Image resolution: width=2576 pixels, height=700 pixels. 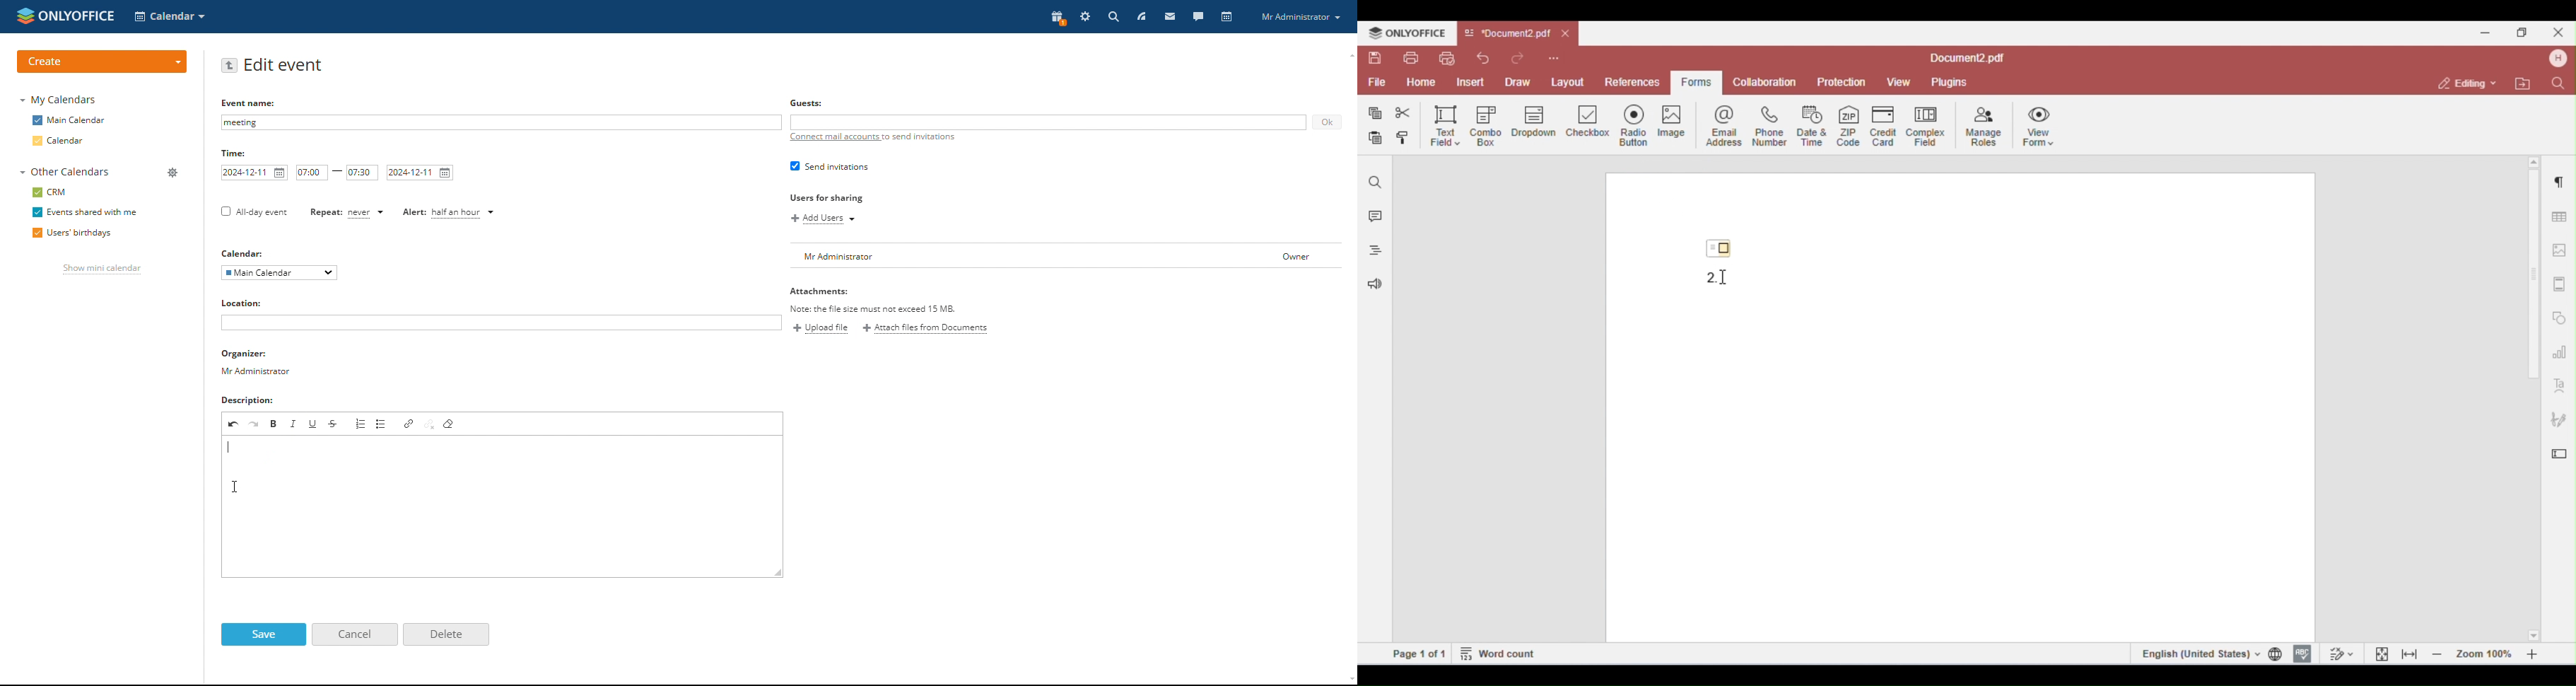 What do you see at coordinates (171, 16) in the screenshot?
I see `select application` at bounding box center [171, 16].